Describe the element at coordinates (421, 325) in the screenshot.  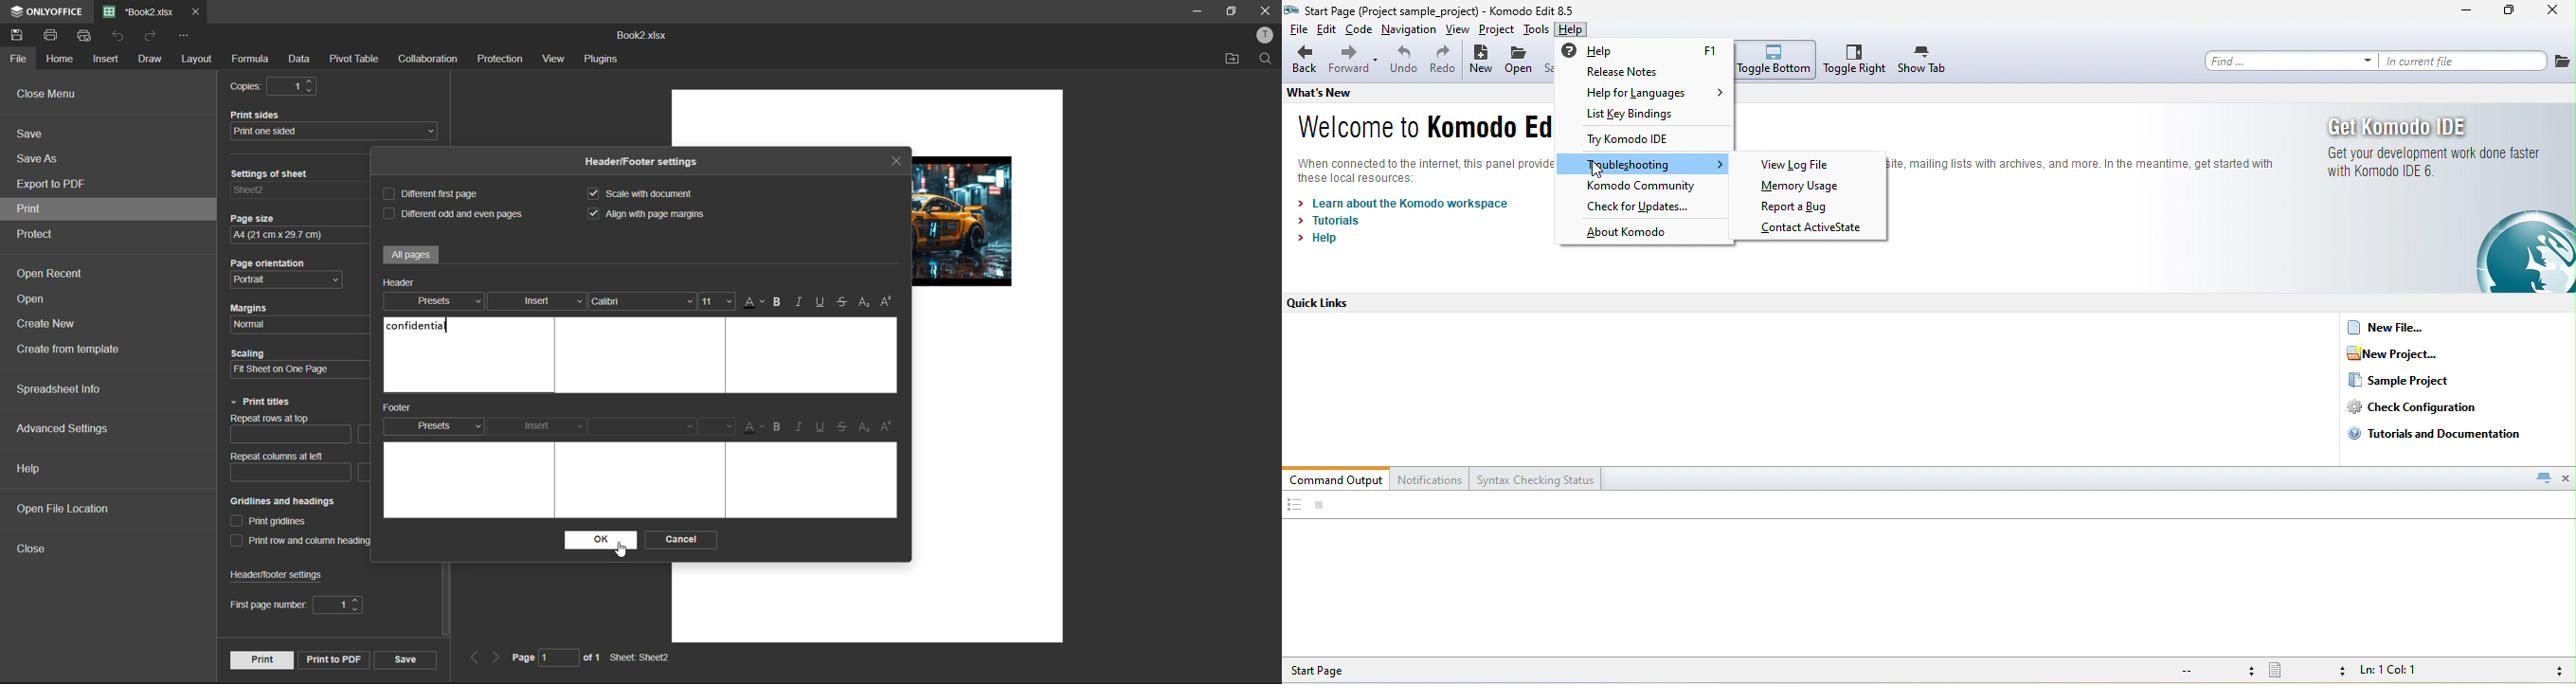
I see `header content` at that location.